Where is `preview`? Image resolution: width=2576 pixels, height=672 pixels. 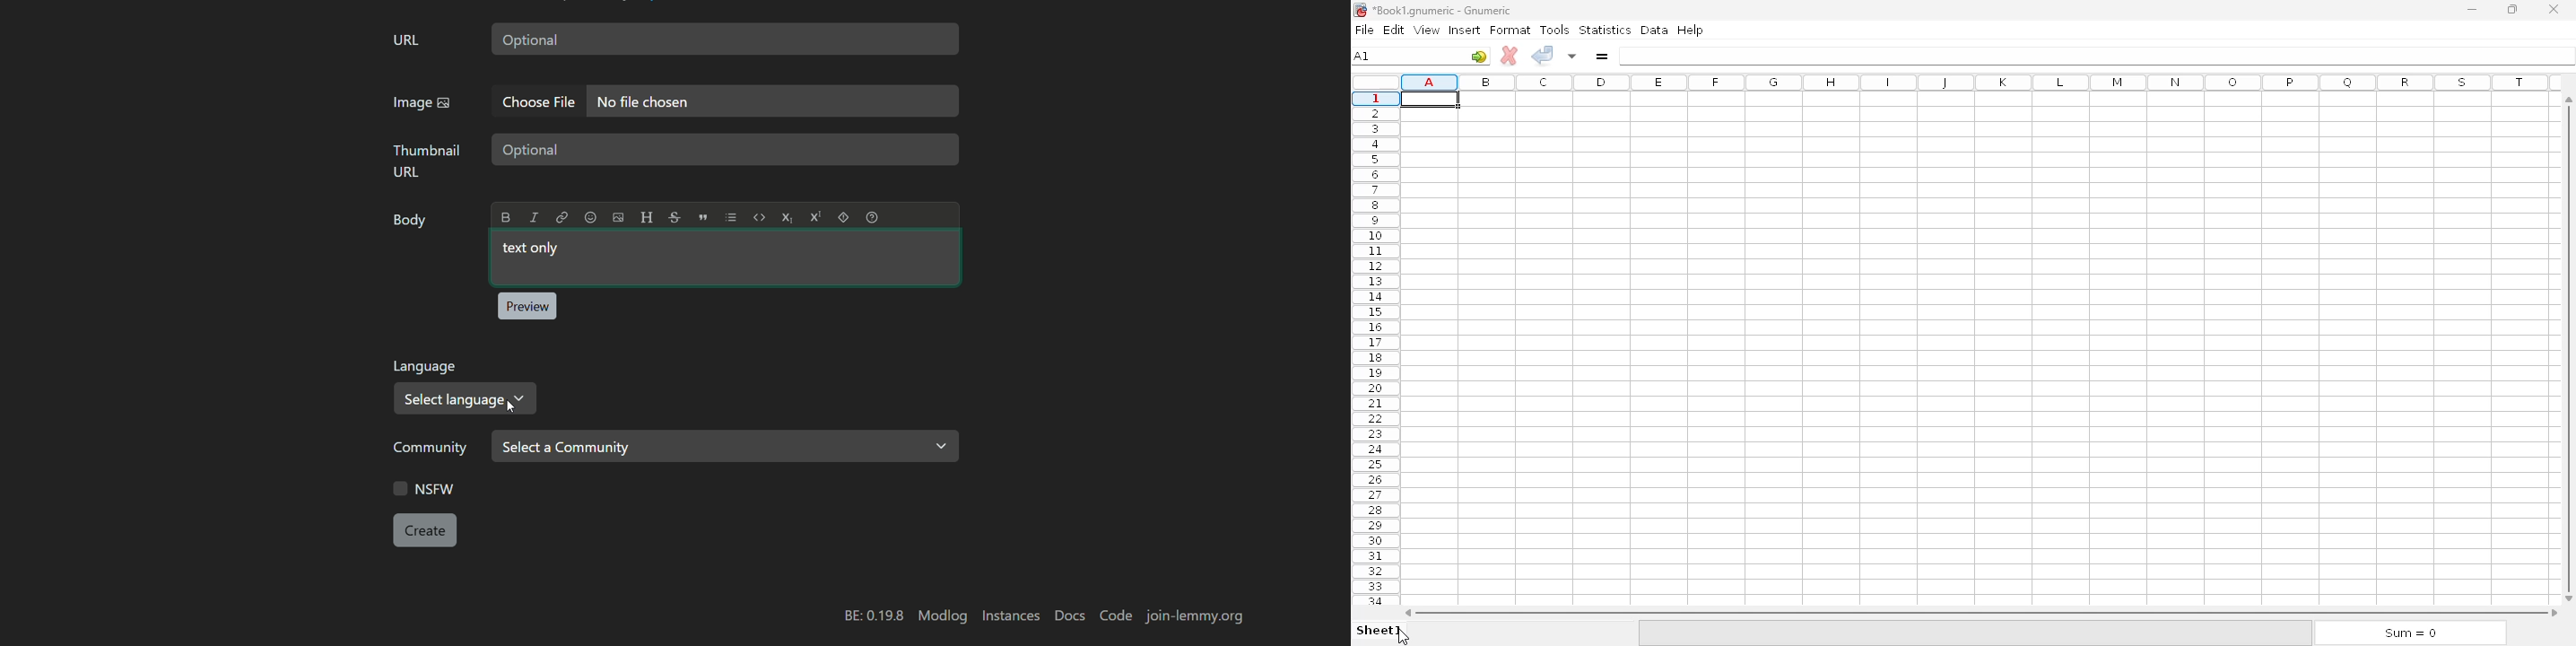
preview is located at coordinates (527, 306).